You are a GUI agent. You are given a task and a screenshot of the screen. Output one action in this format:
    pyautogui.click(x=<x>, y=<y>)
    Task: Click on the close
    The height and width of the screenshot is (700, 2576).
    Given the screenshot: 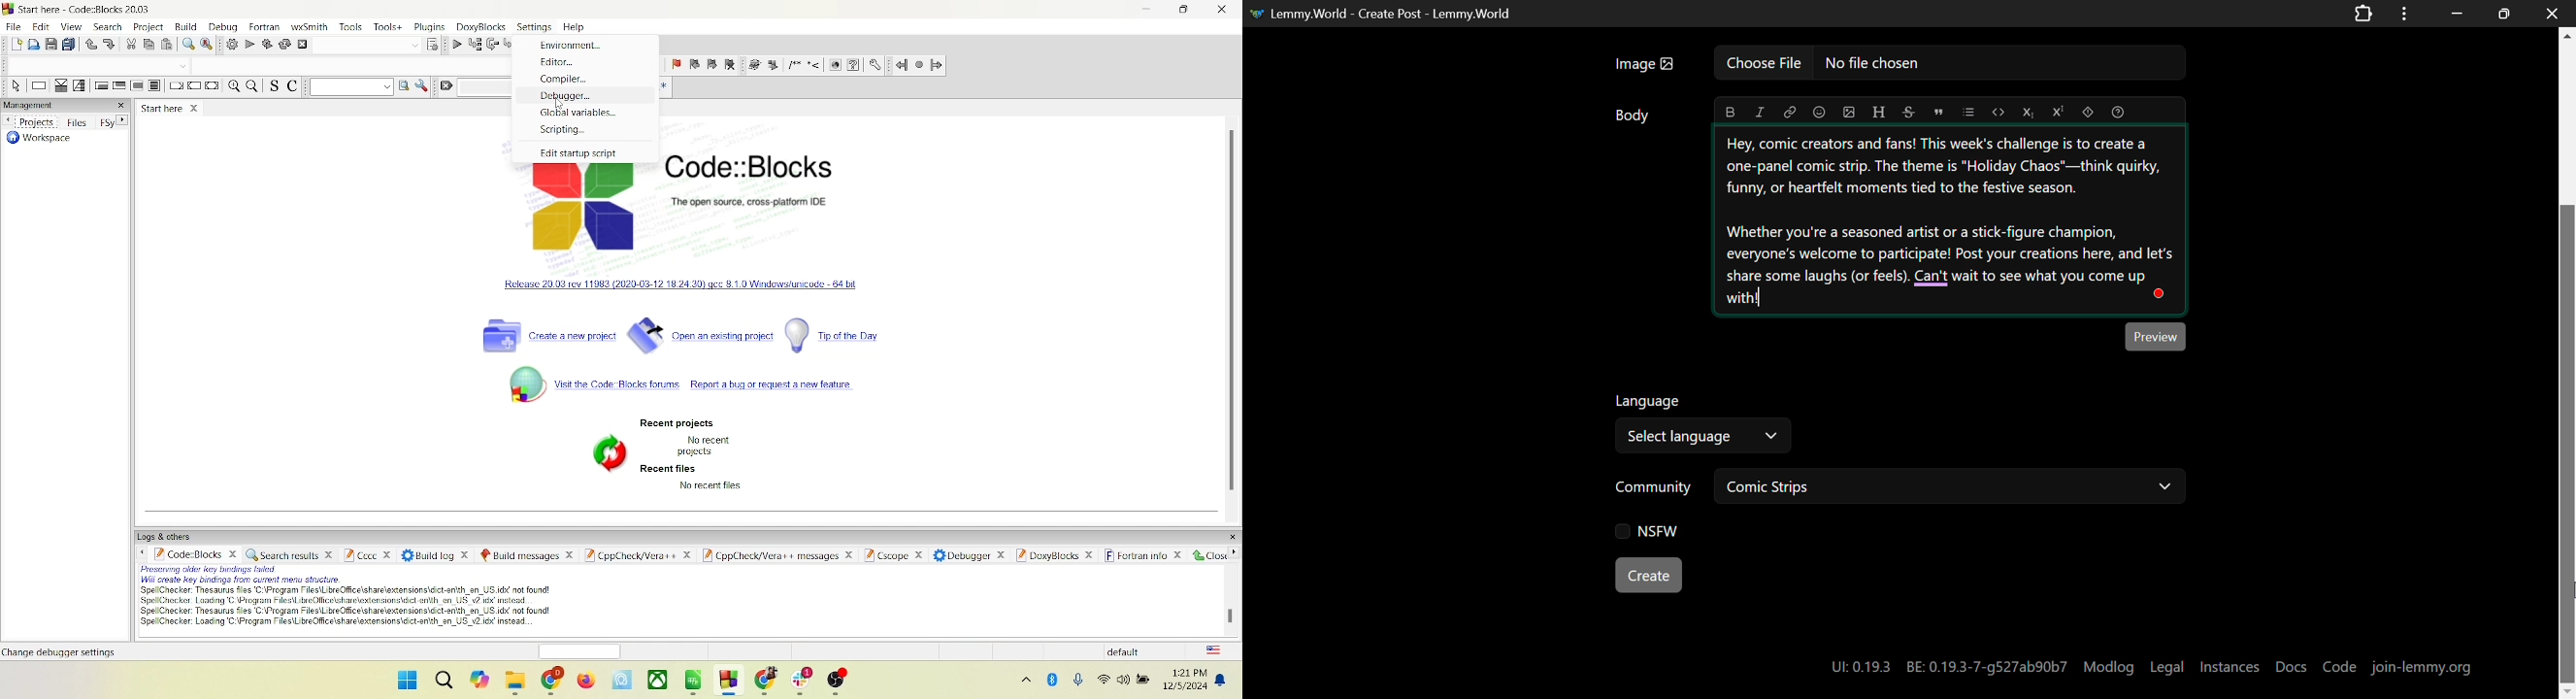 What is the action you would take?
    pyautogui.click(x=1209, y=557)
    